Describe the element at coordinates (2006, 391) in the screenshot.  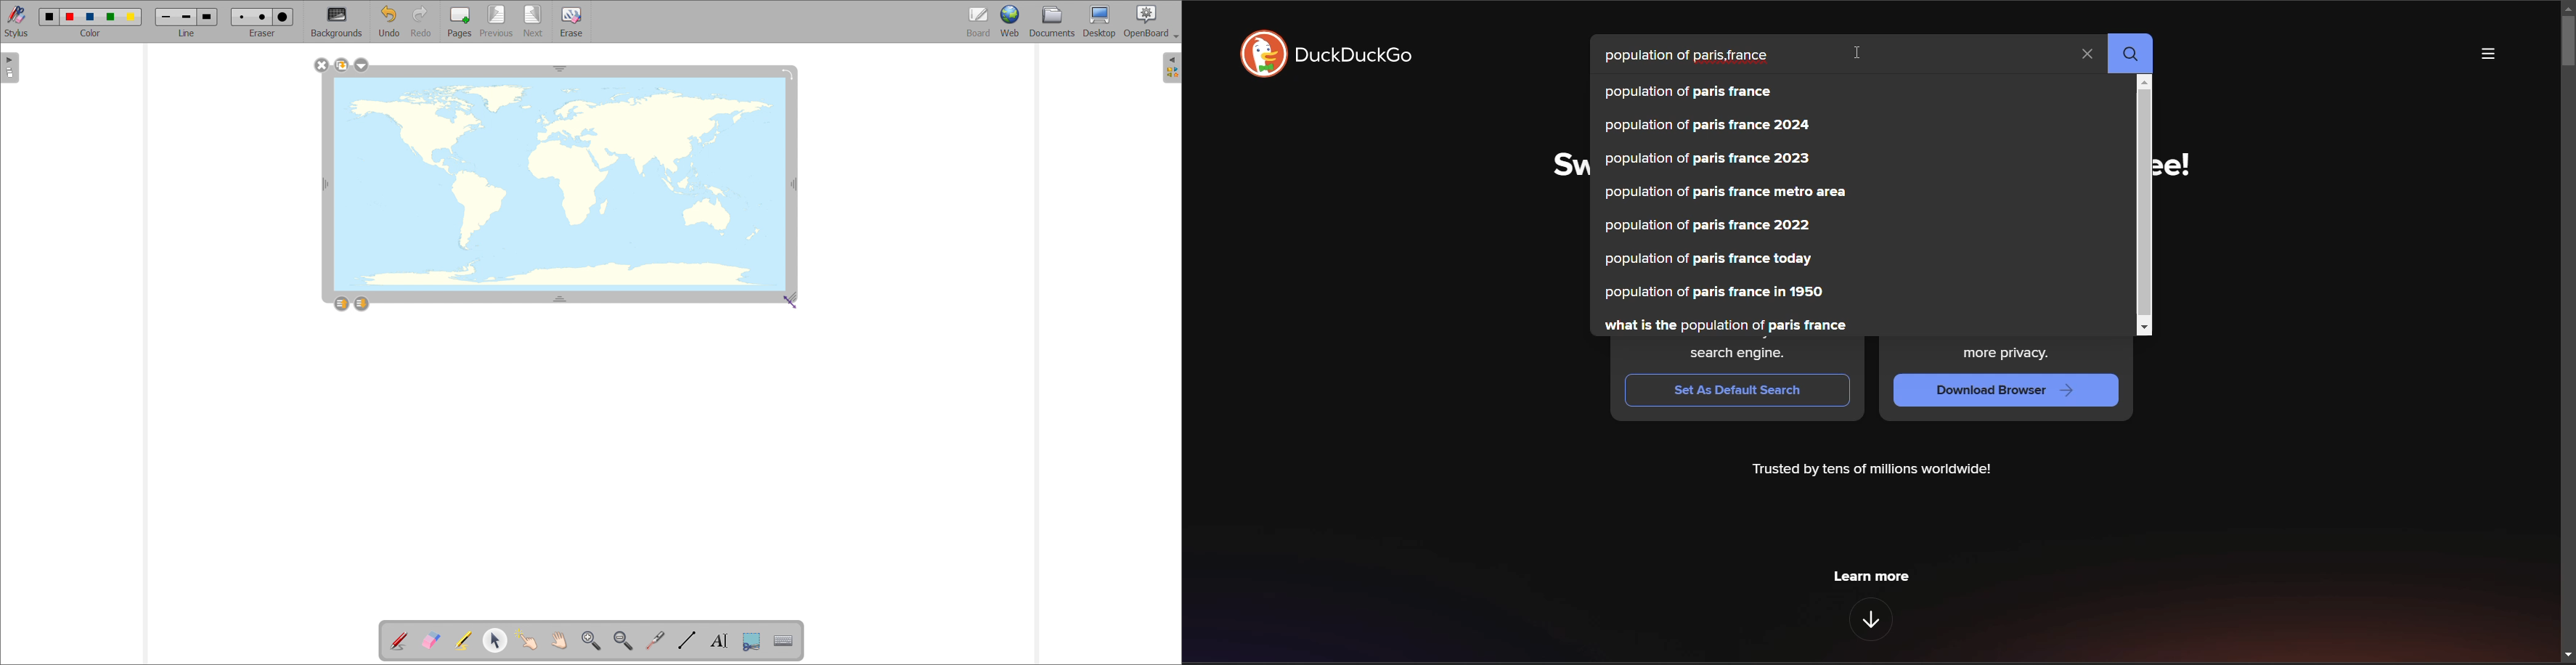
I see `Download Browser >` at that location.